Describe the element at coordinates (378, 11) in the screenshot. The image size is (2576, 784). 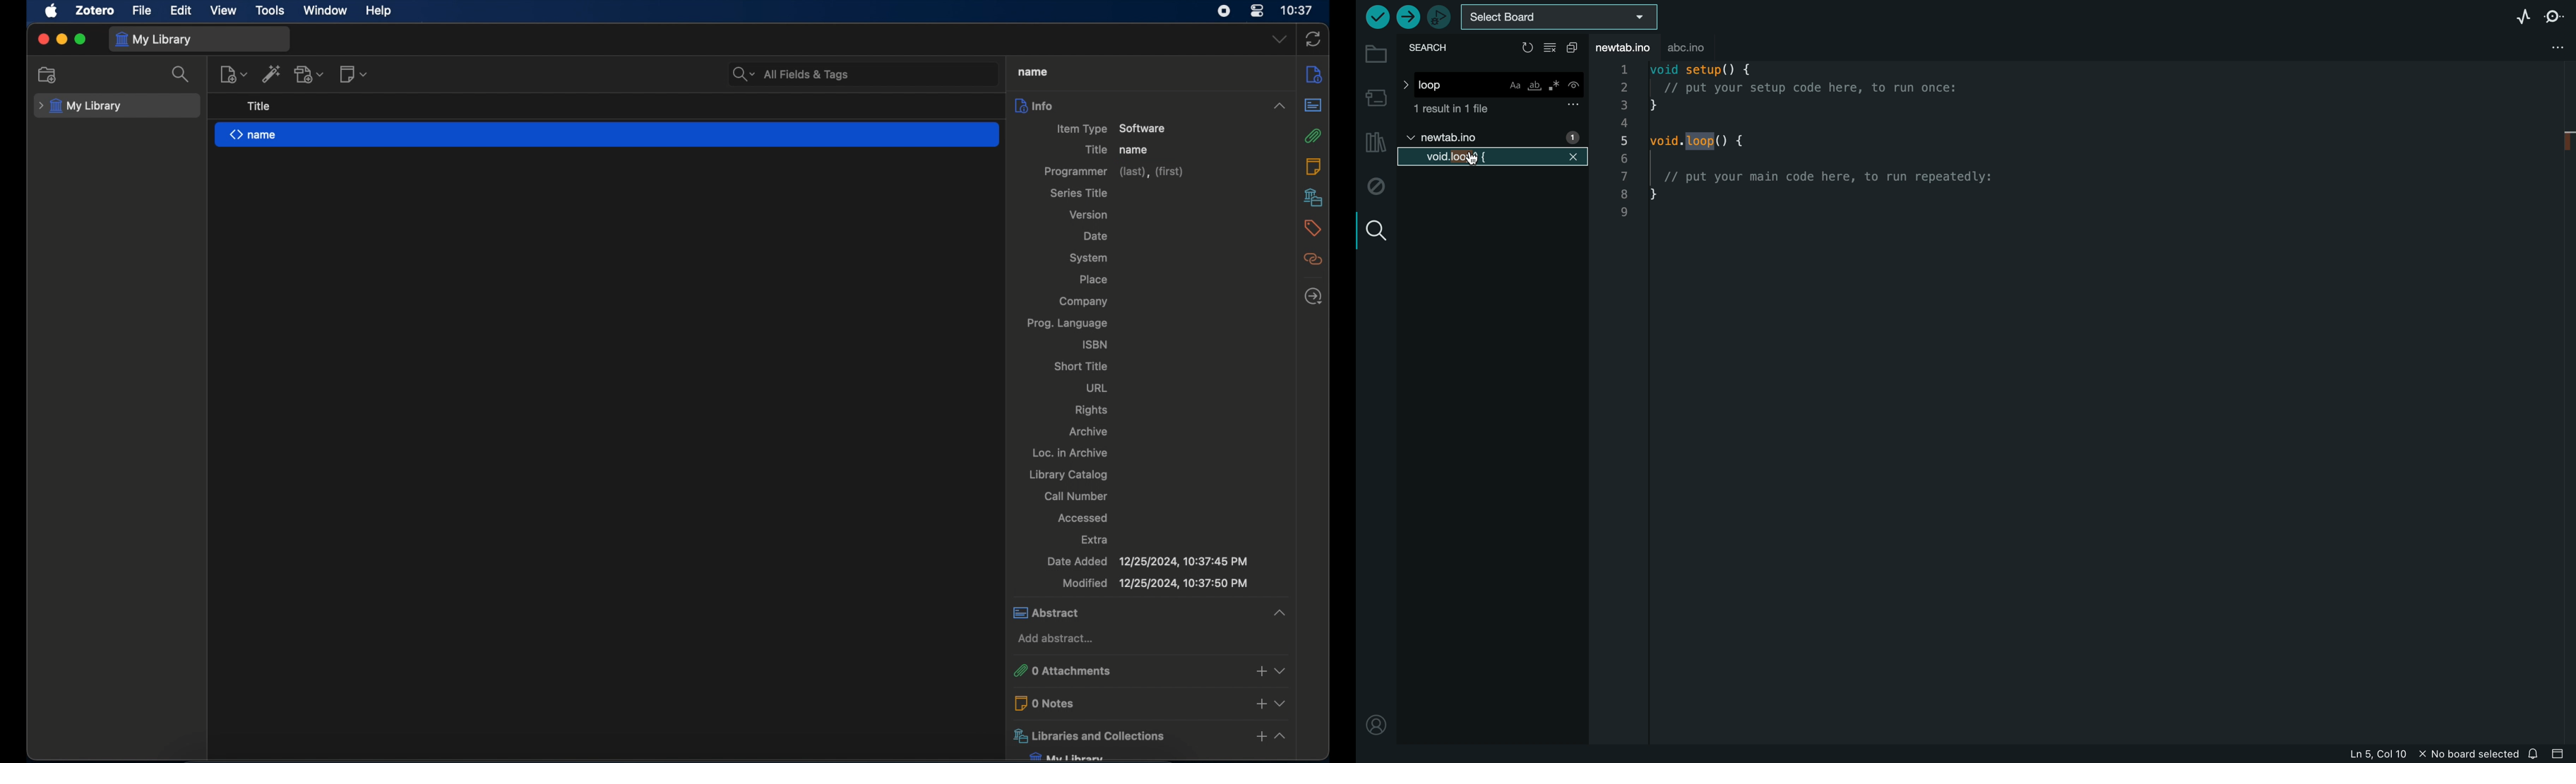
I see `help` at that location.